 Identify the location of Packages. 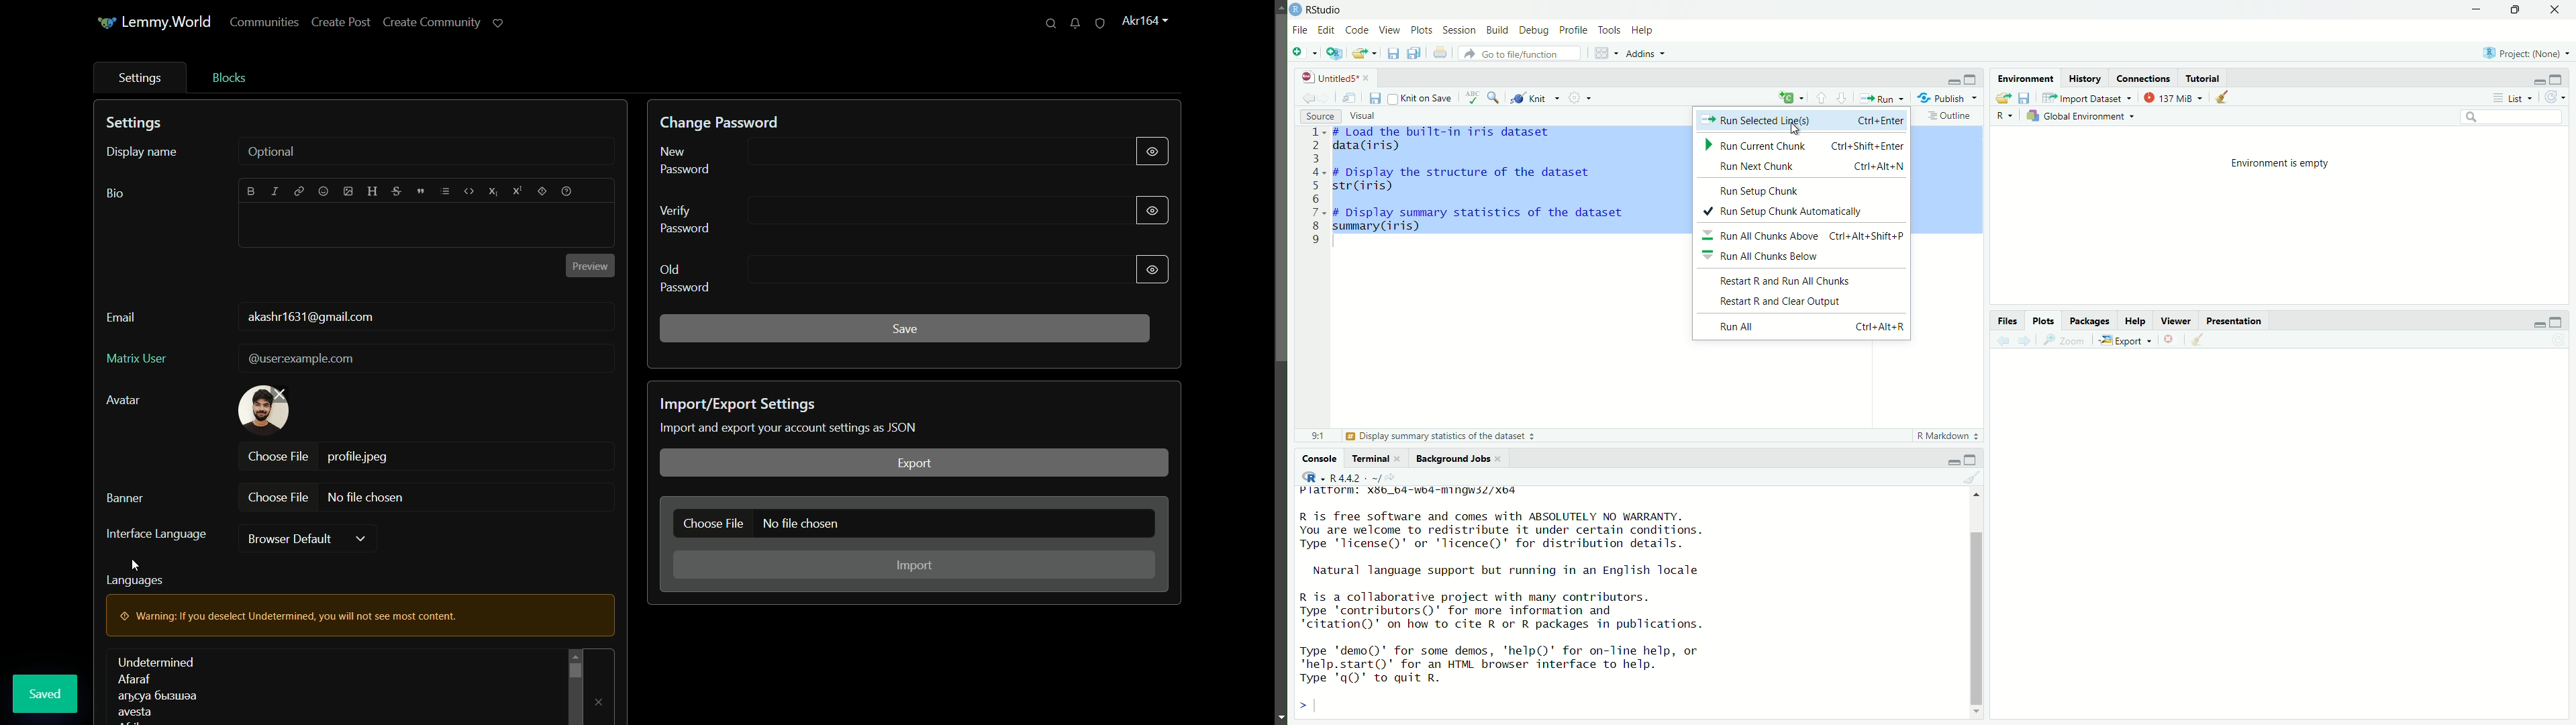
(2090, 320).